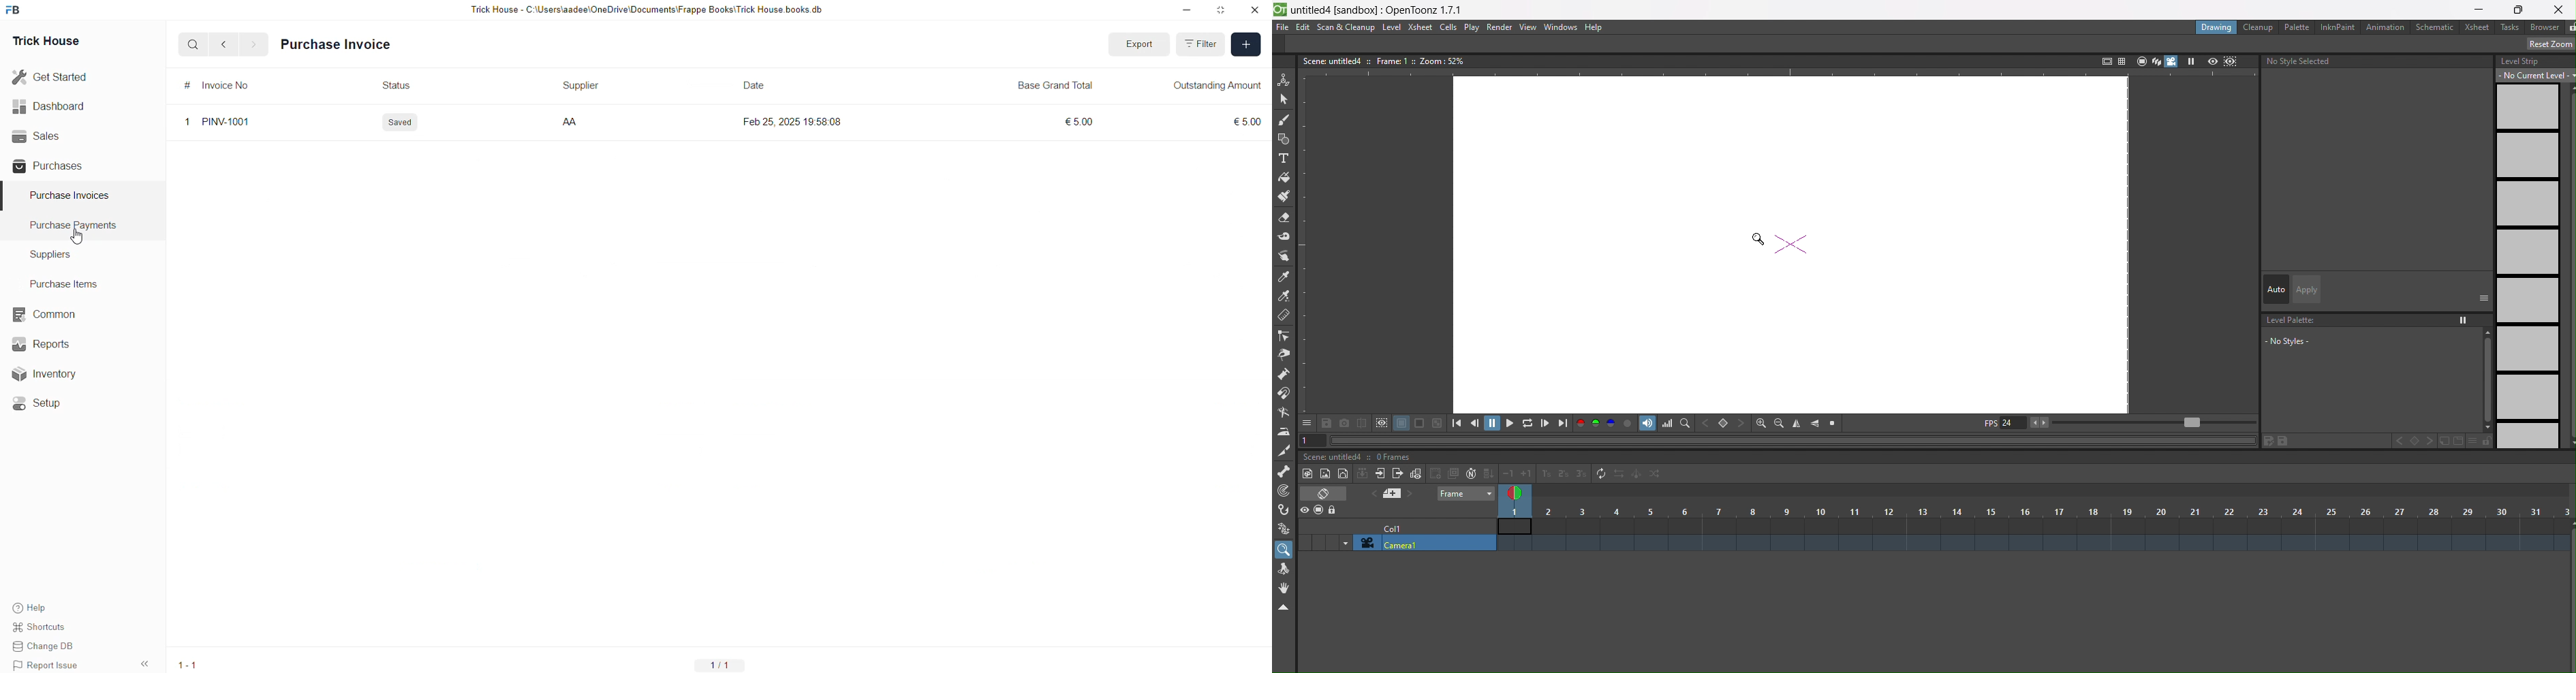 This screenshot has height=700, width=2576. What do you see at coordinates (41, 403) in the screenshot?
I see `«© Setup` at bounding box center [41, 403].